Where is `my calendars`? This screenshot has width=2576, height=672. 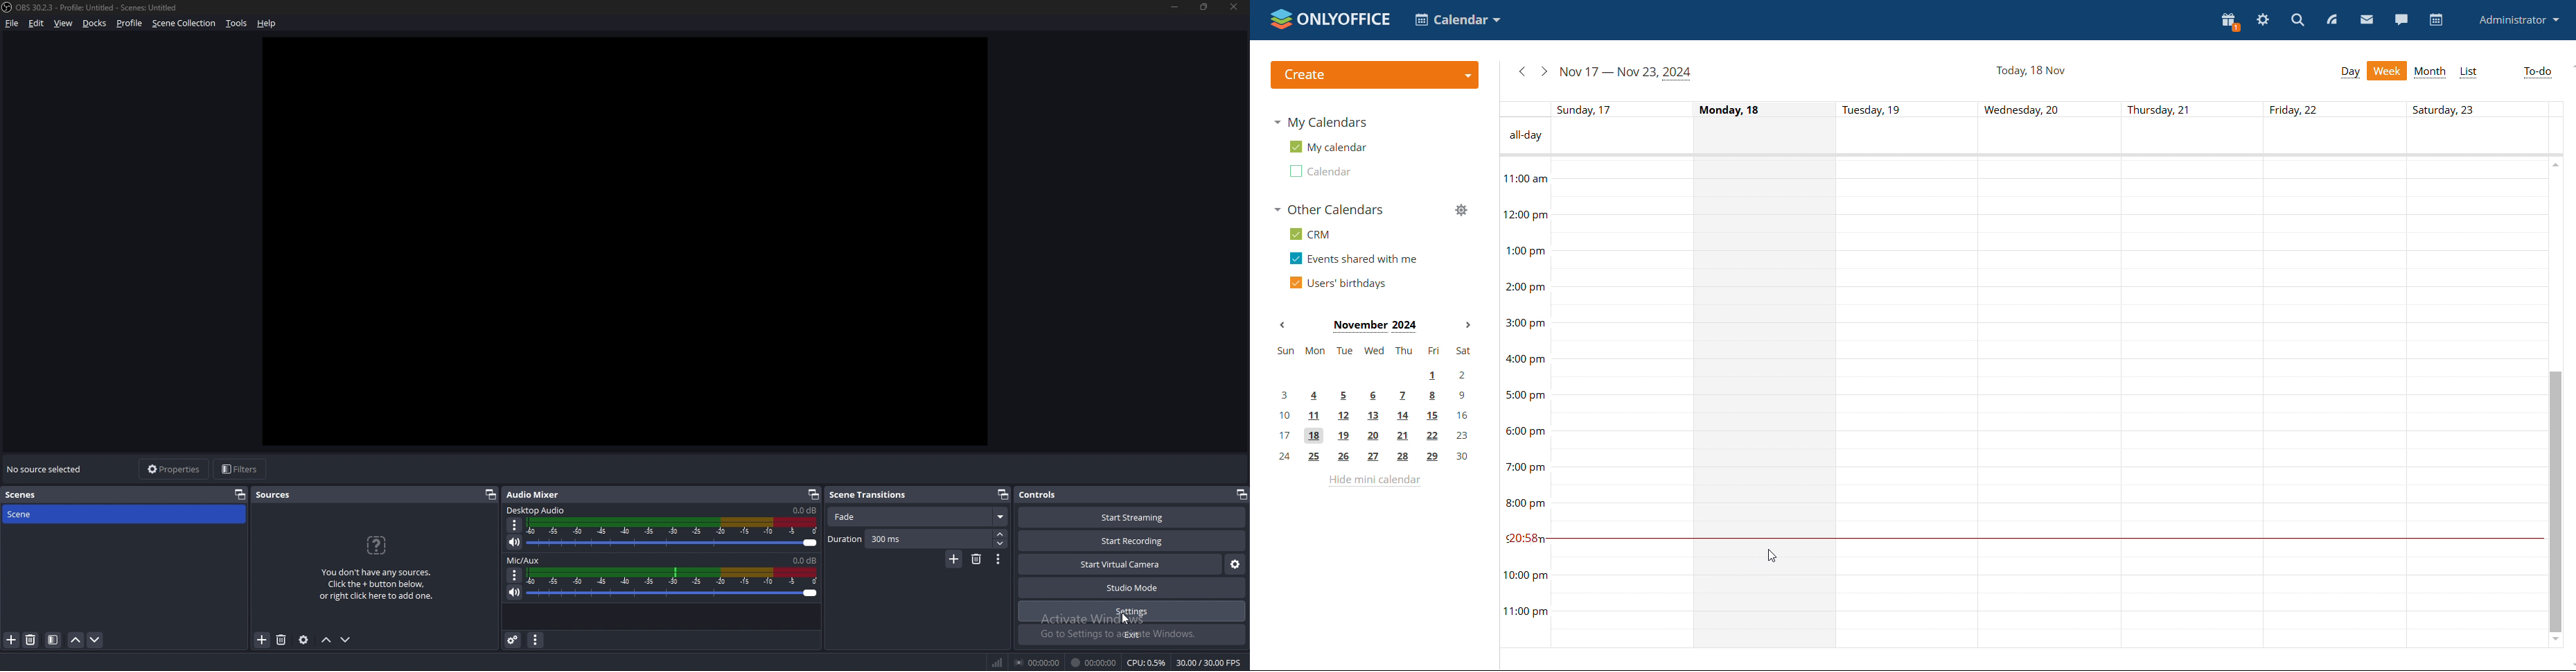
my calendars is located at coordinates (1320, 123).